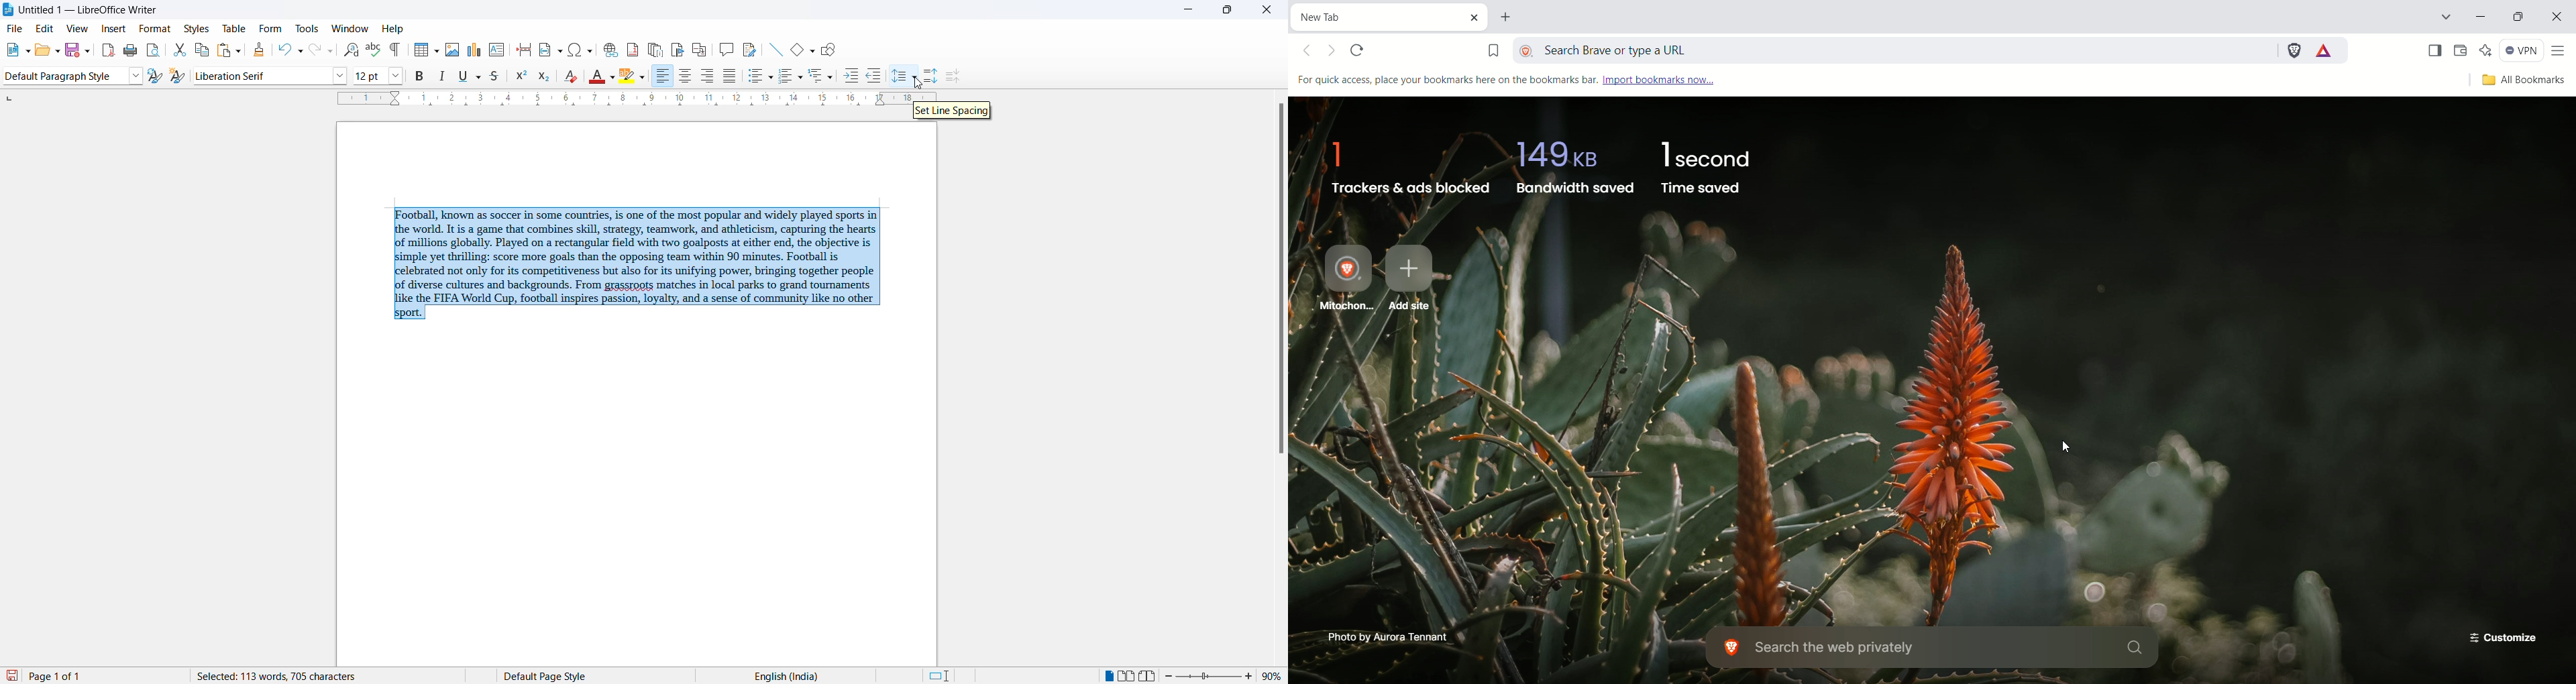 This screenshot has width=2576, height=700. What do you see at coordinates (375, 49) in the screenshot?
I see `spellings` at bounding box center [375, 49].